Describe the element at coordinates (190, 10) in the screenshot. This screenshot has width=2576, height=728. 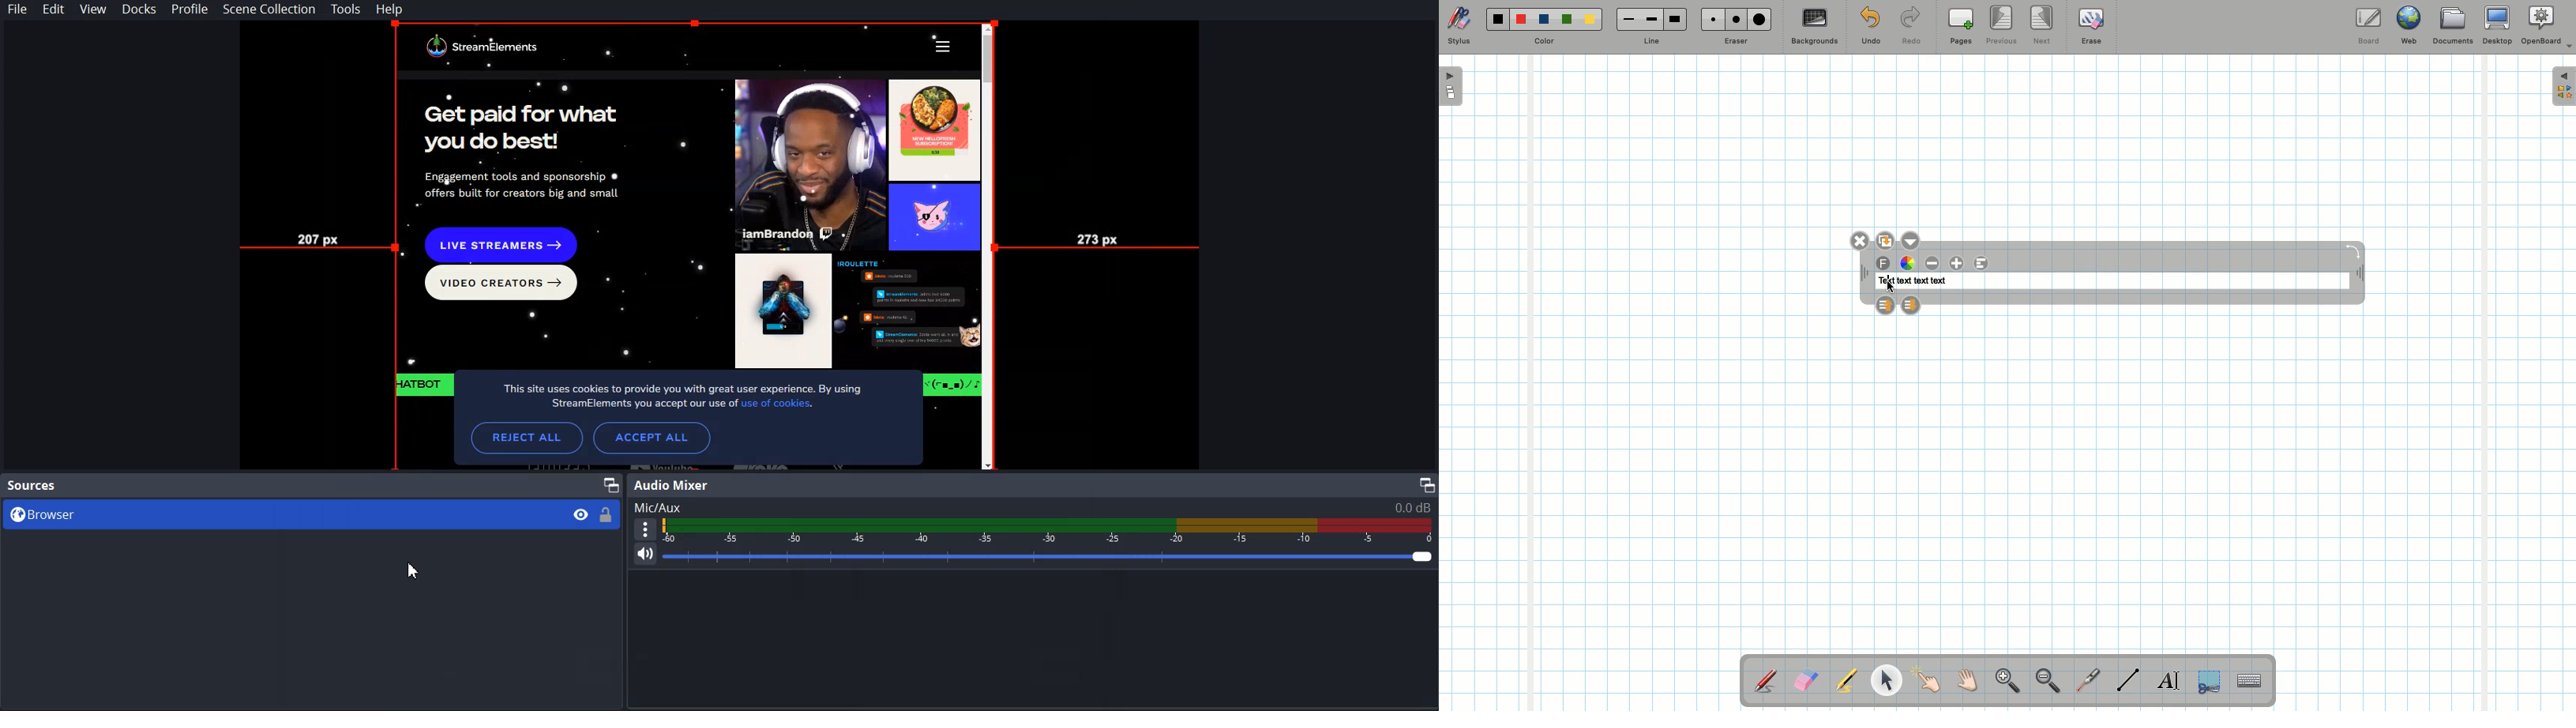
I see `Profile` at that location.